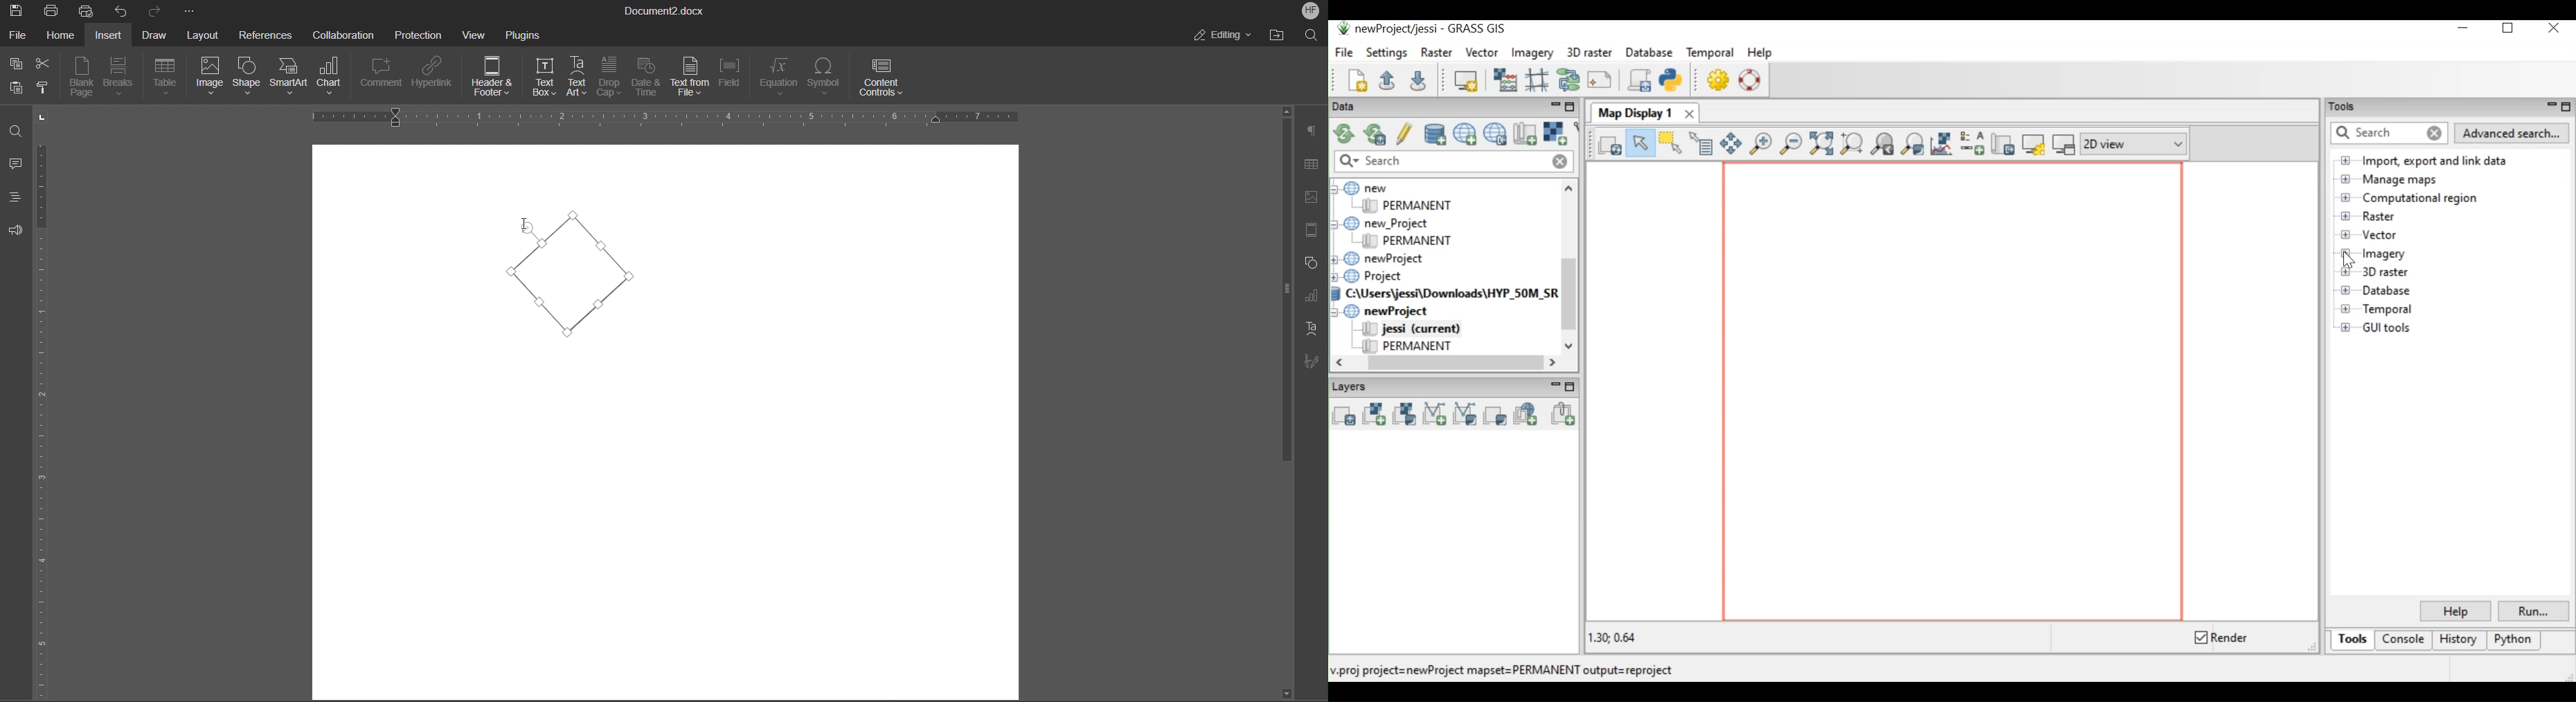 The width and height of the screenshot is (2576, 728). What do you see at coordinates (646, 78) in the screenshot?
I see `Date & Time` at bounding box center [646, 78].